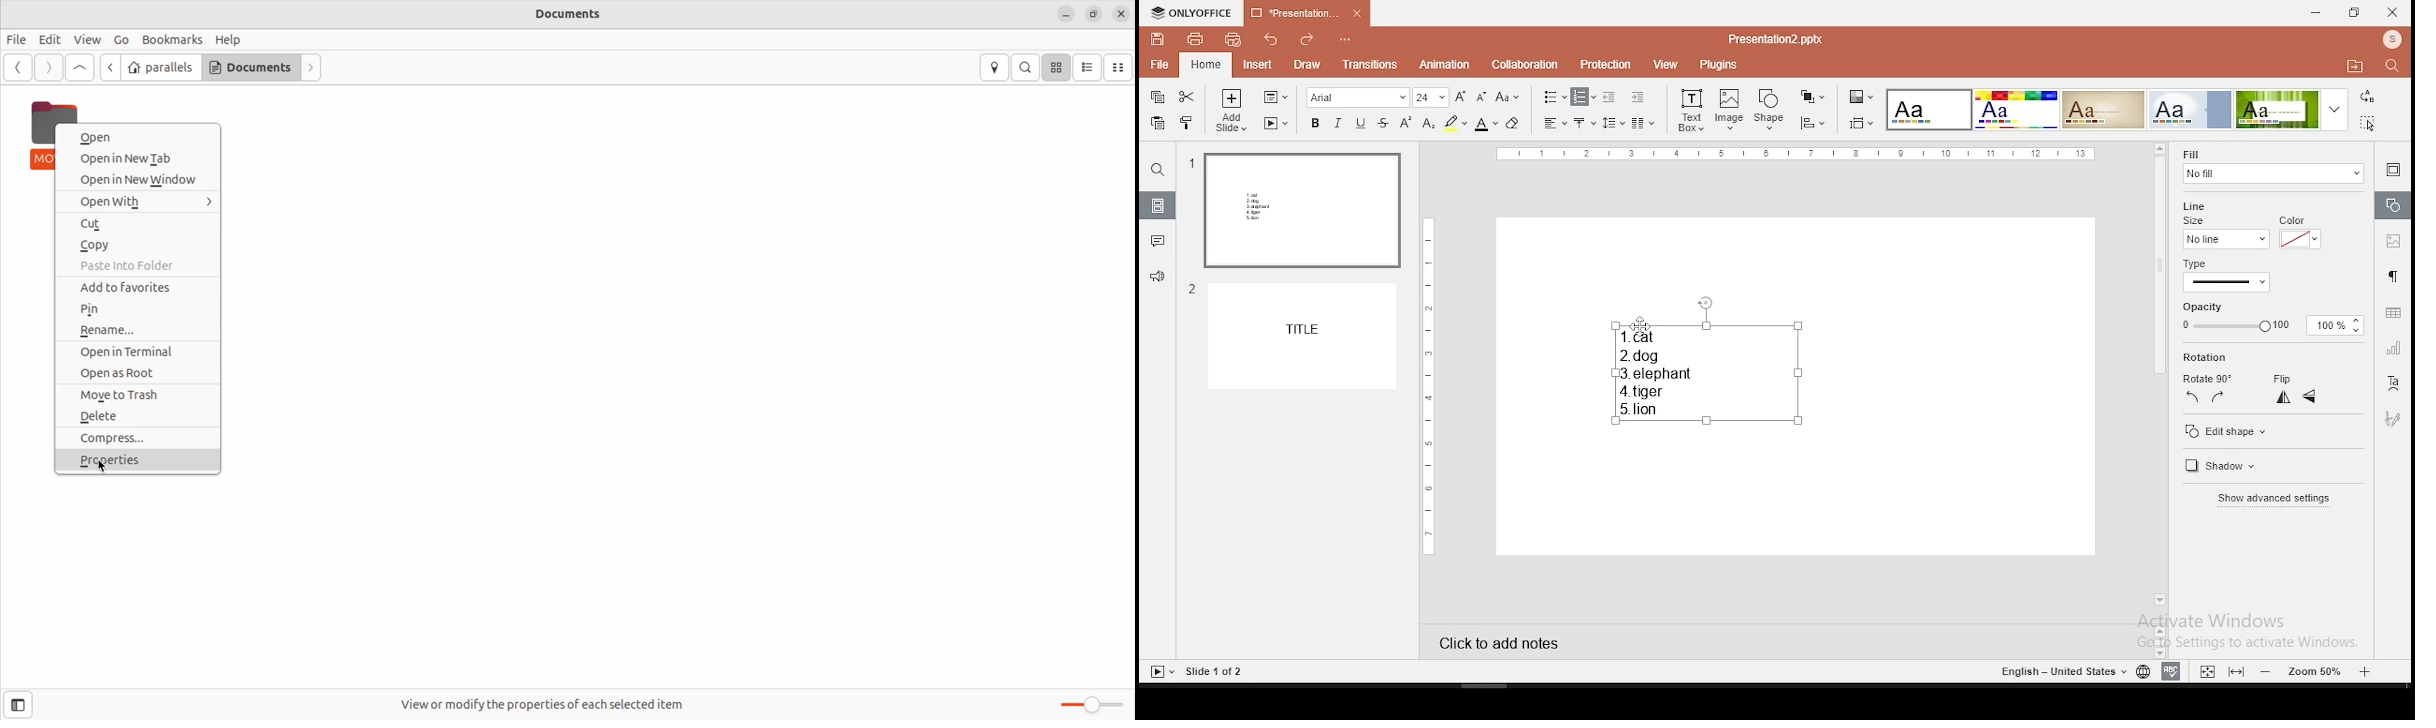 This screenshot has width=2436, height=728. Describe the element at coordinates (1812, 98) in the screenshot. I see `arrange objects` at that location.